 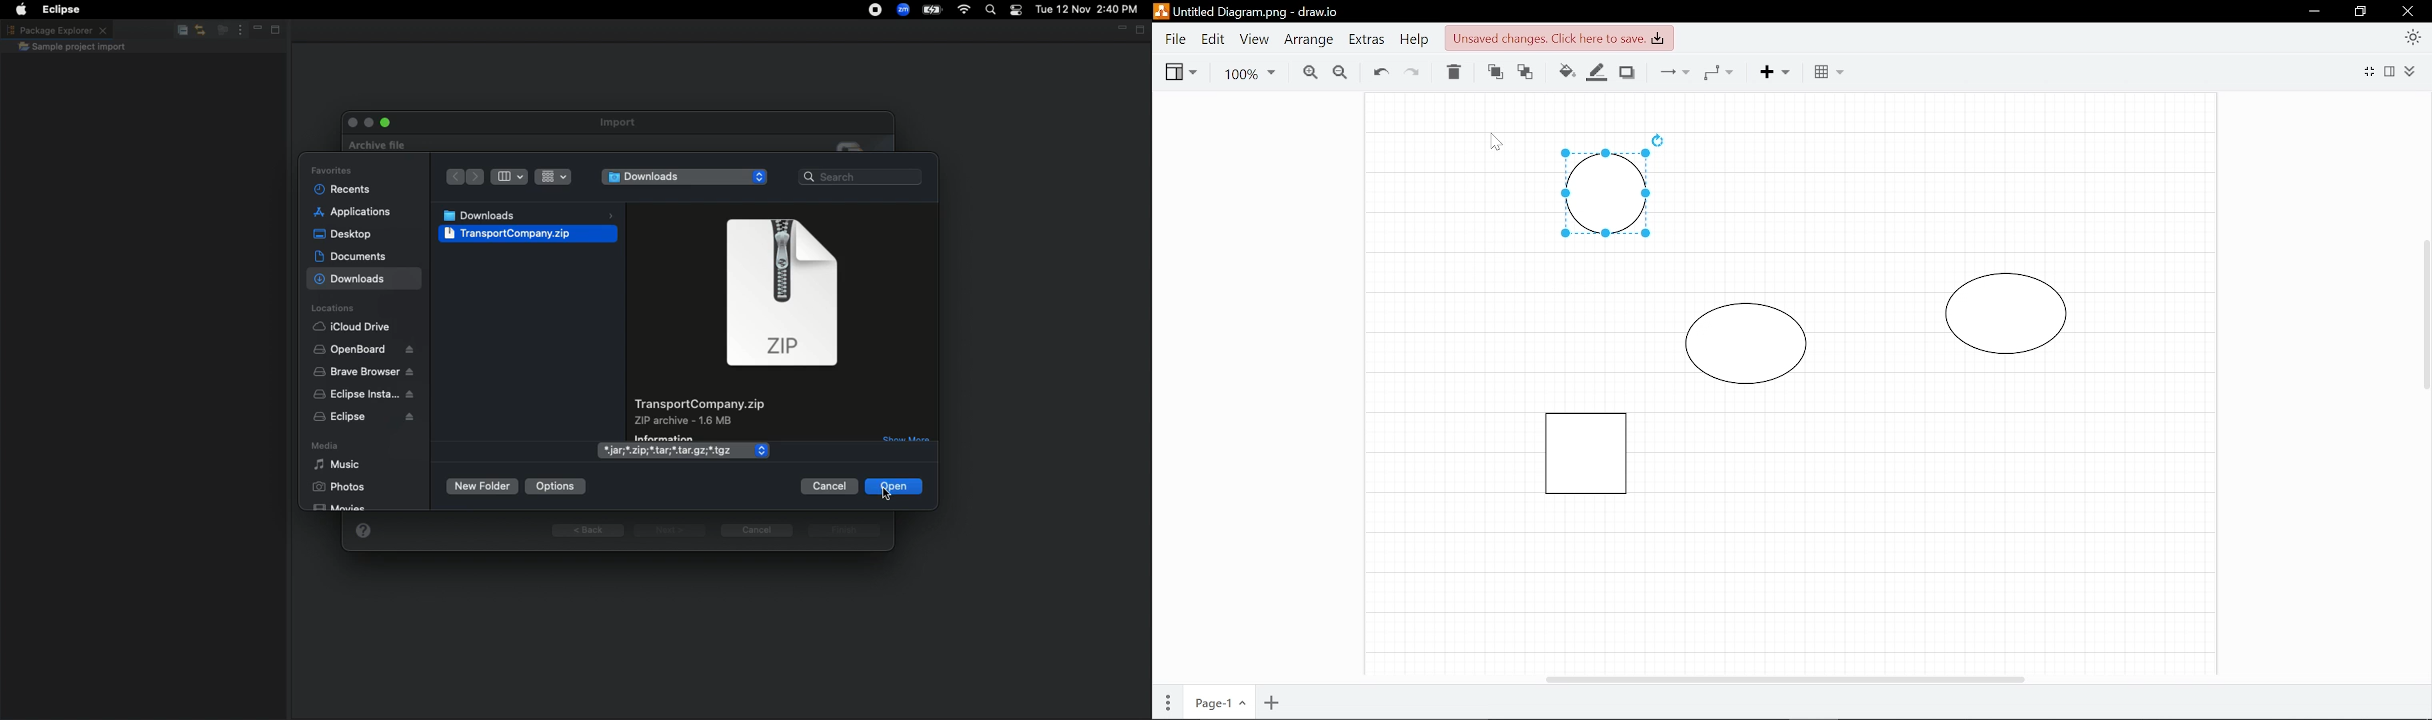 I want to click on Horizontal scrollbar, so click(x=1786, y=679).